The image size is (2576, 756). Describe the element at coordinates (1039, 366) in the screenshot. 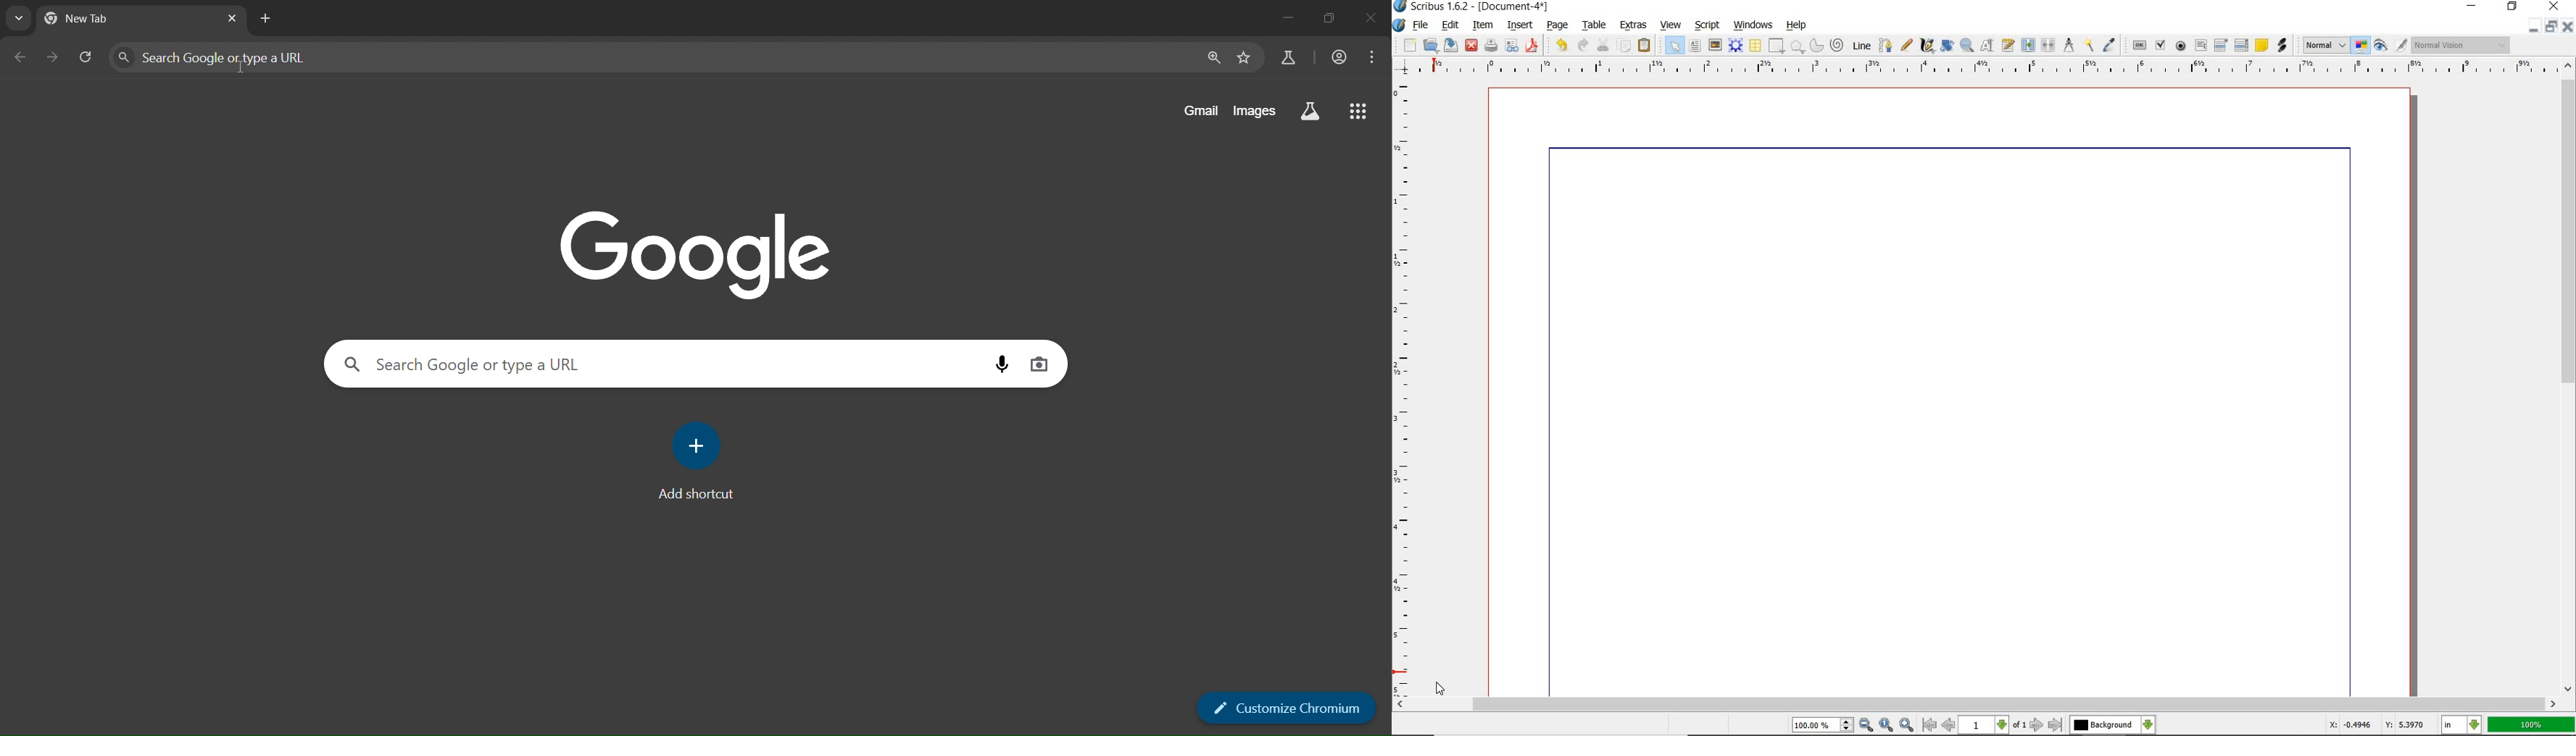

I see `image search` at that location.